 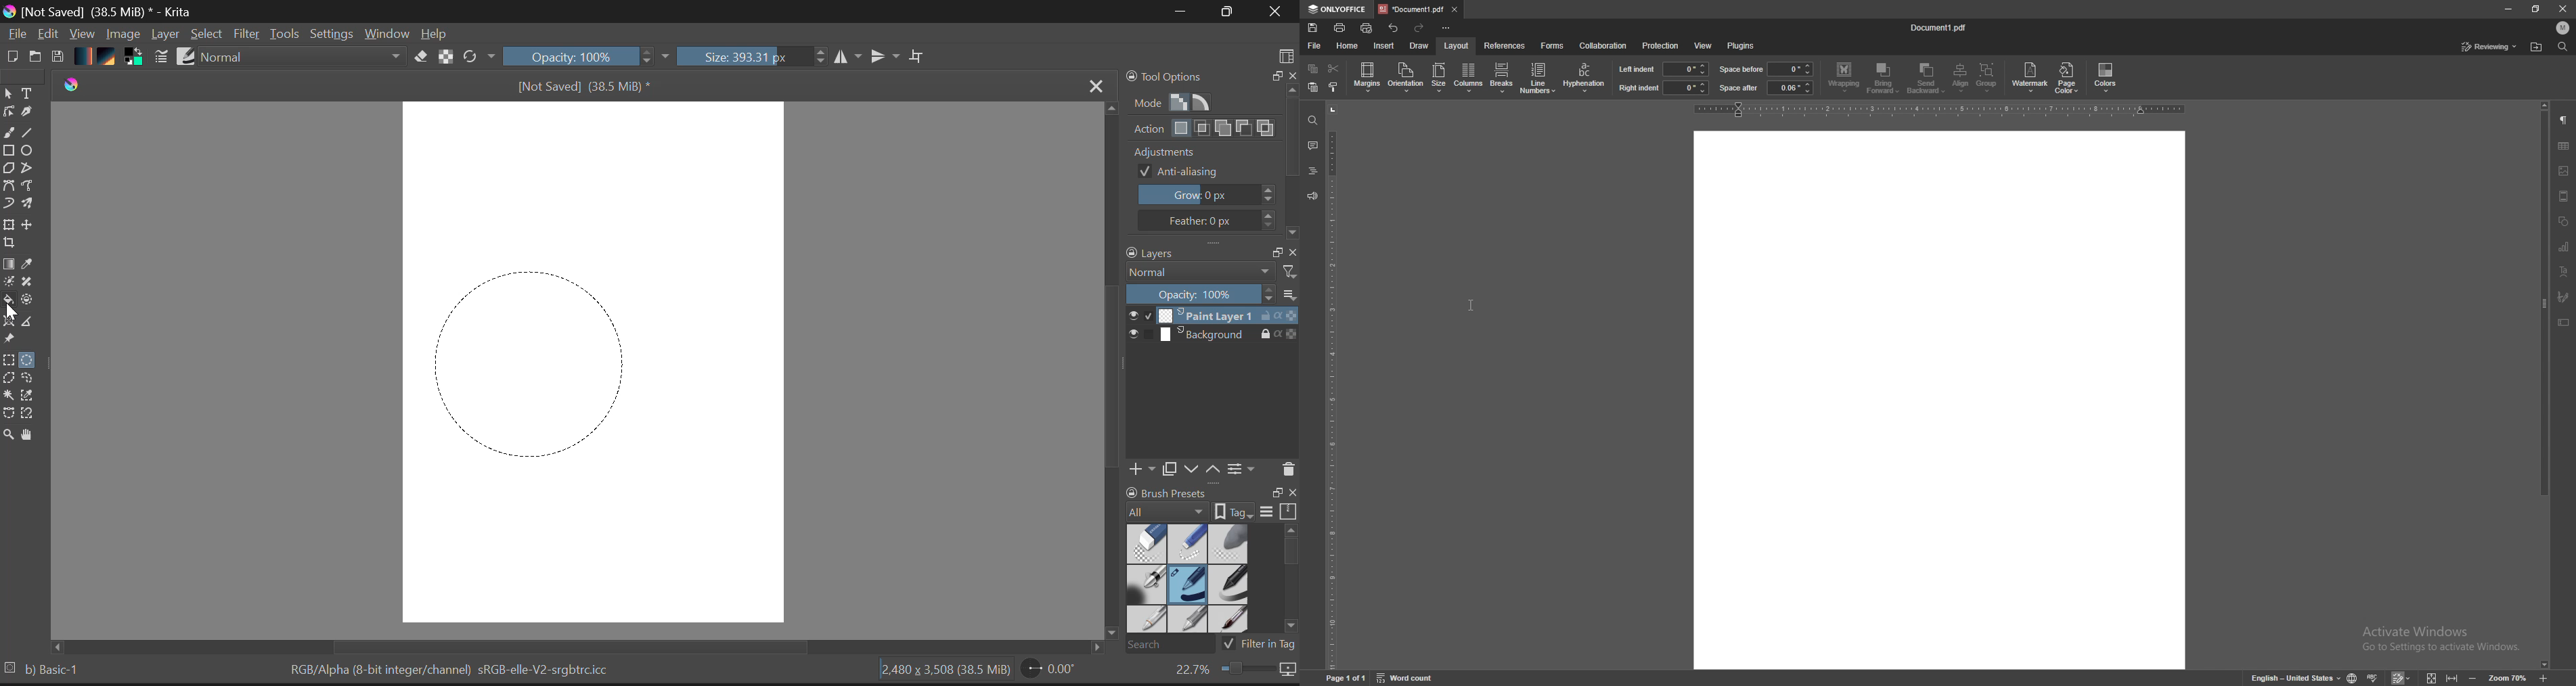 I want to click on Colorize Mask Tool, so click(x=8, y=283).